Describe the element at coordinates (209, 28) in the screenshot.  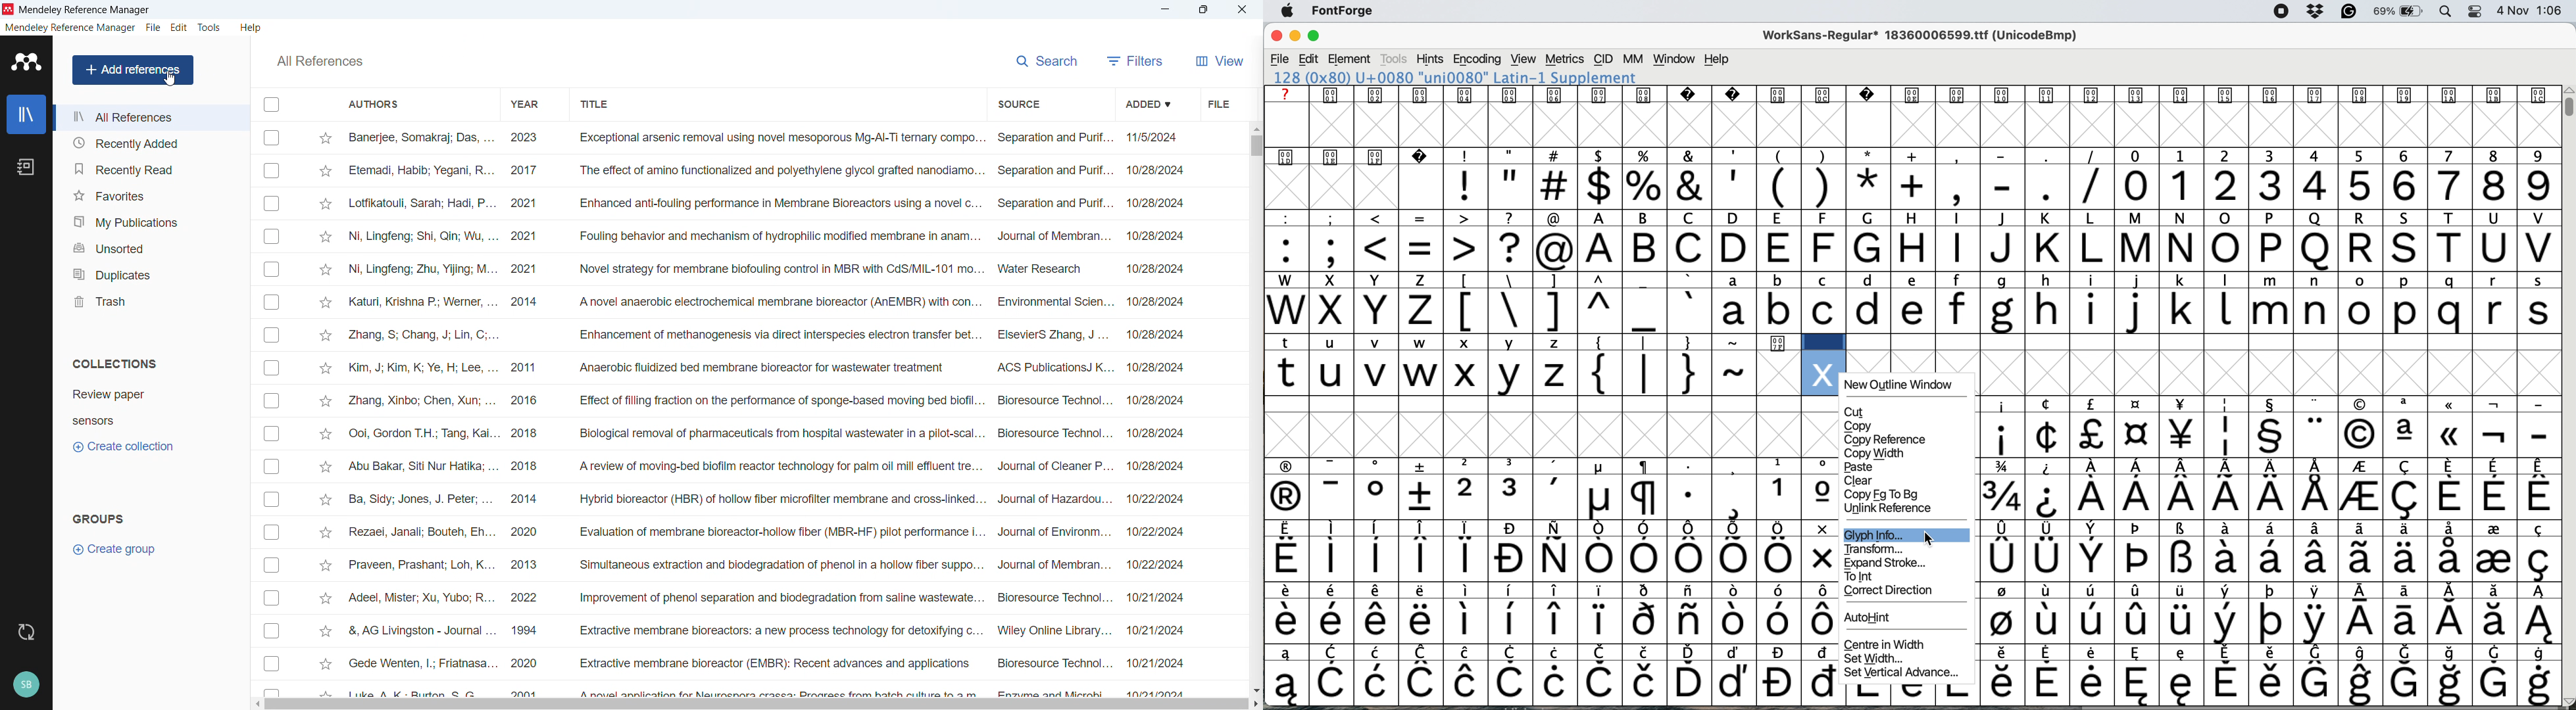
I see `Tools ` at that location.